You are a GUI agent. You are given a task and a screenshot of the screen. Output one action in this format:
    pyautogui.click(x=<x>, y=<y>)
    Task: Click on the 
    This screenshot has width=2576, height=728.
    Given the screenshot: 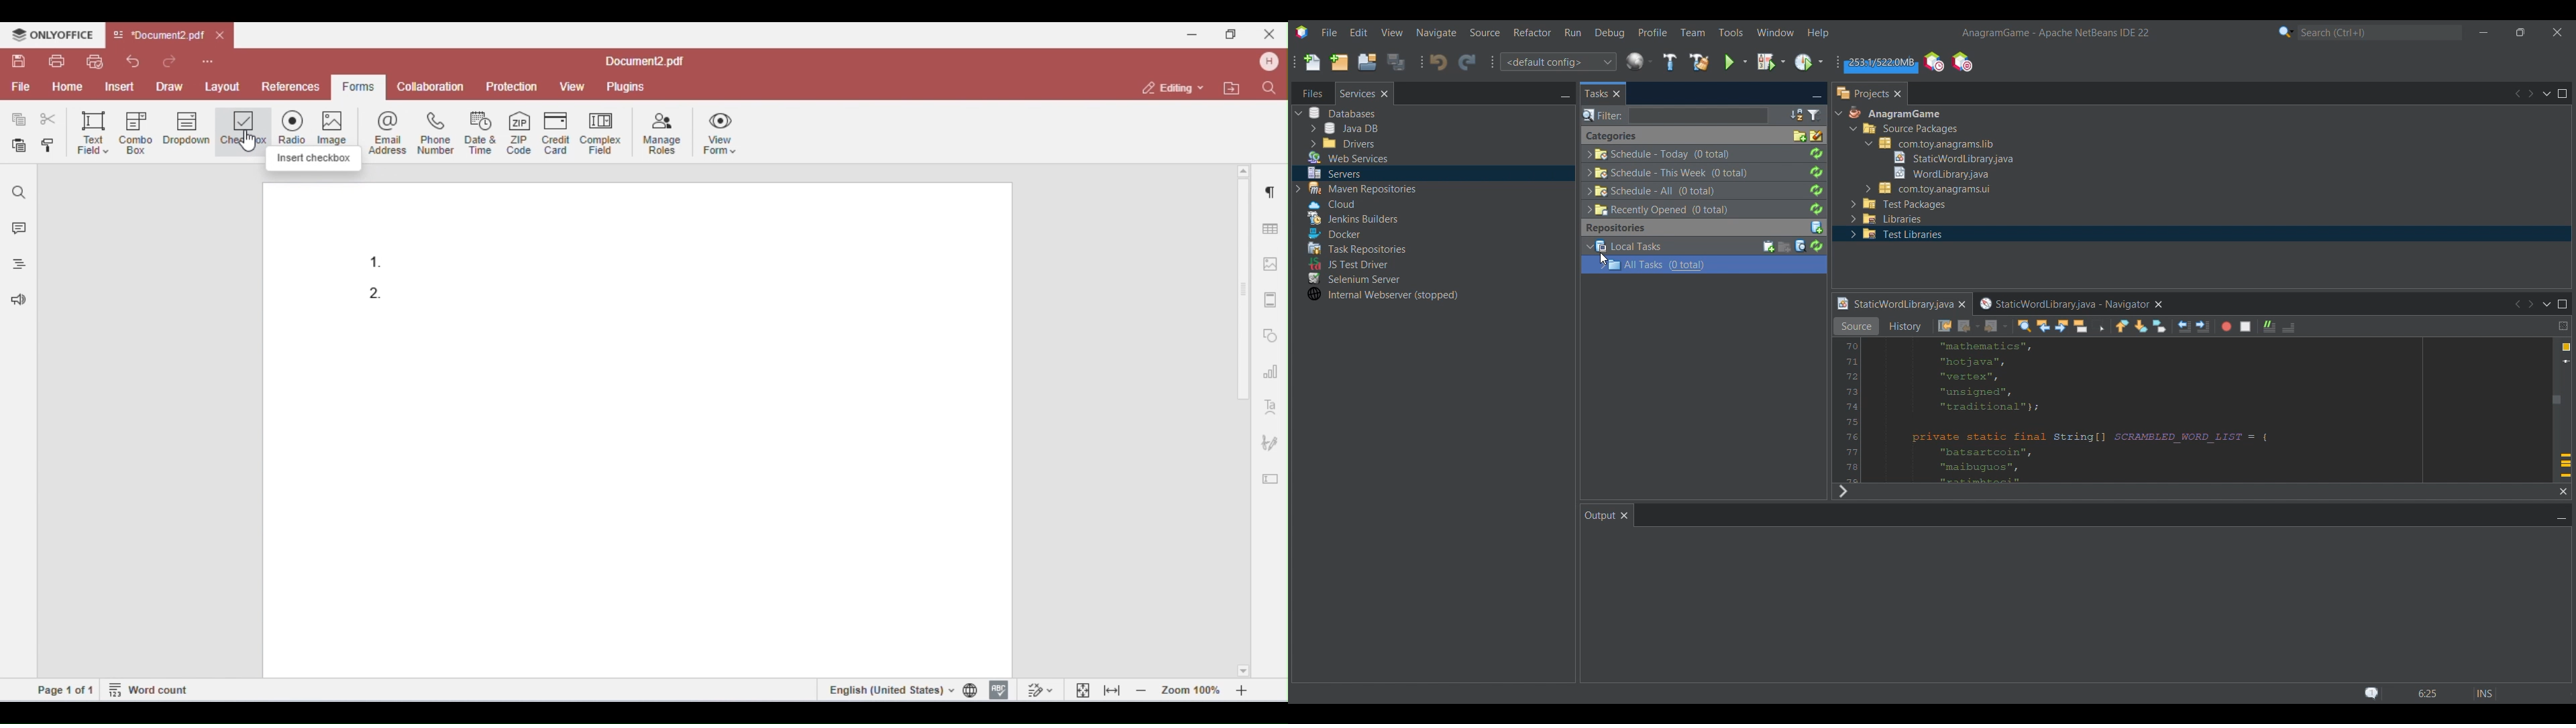 What is the action you would take?
    pyautogui.click(x=1333, y=233)
    